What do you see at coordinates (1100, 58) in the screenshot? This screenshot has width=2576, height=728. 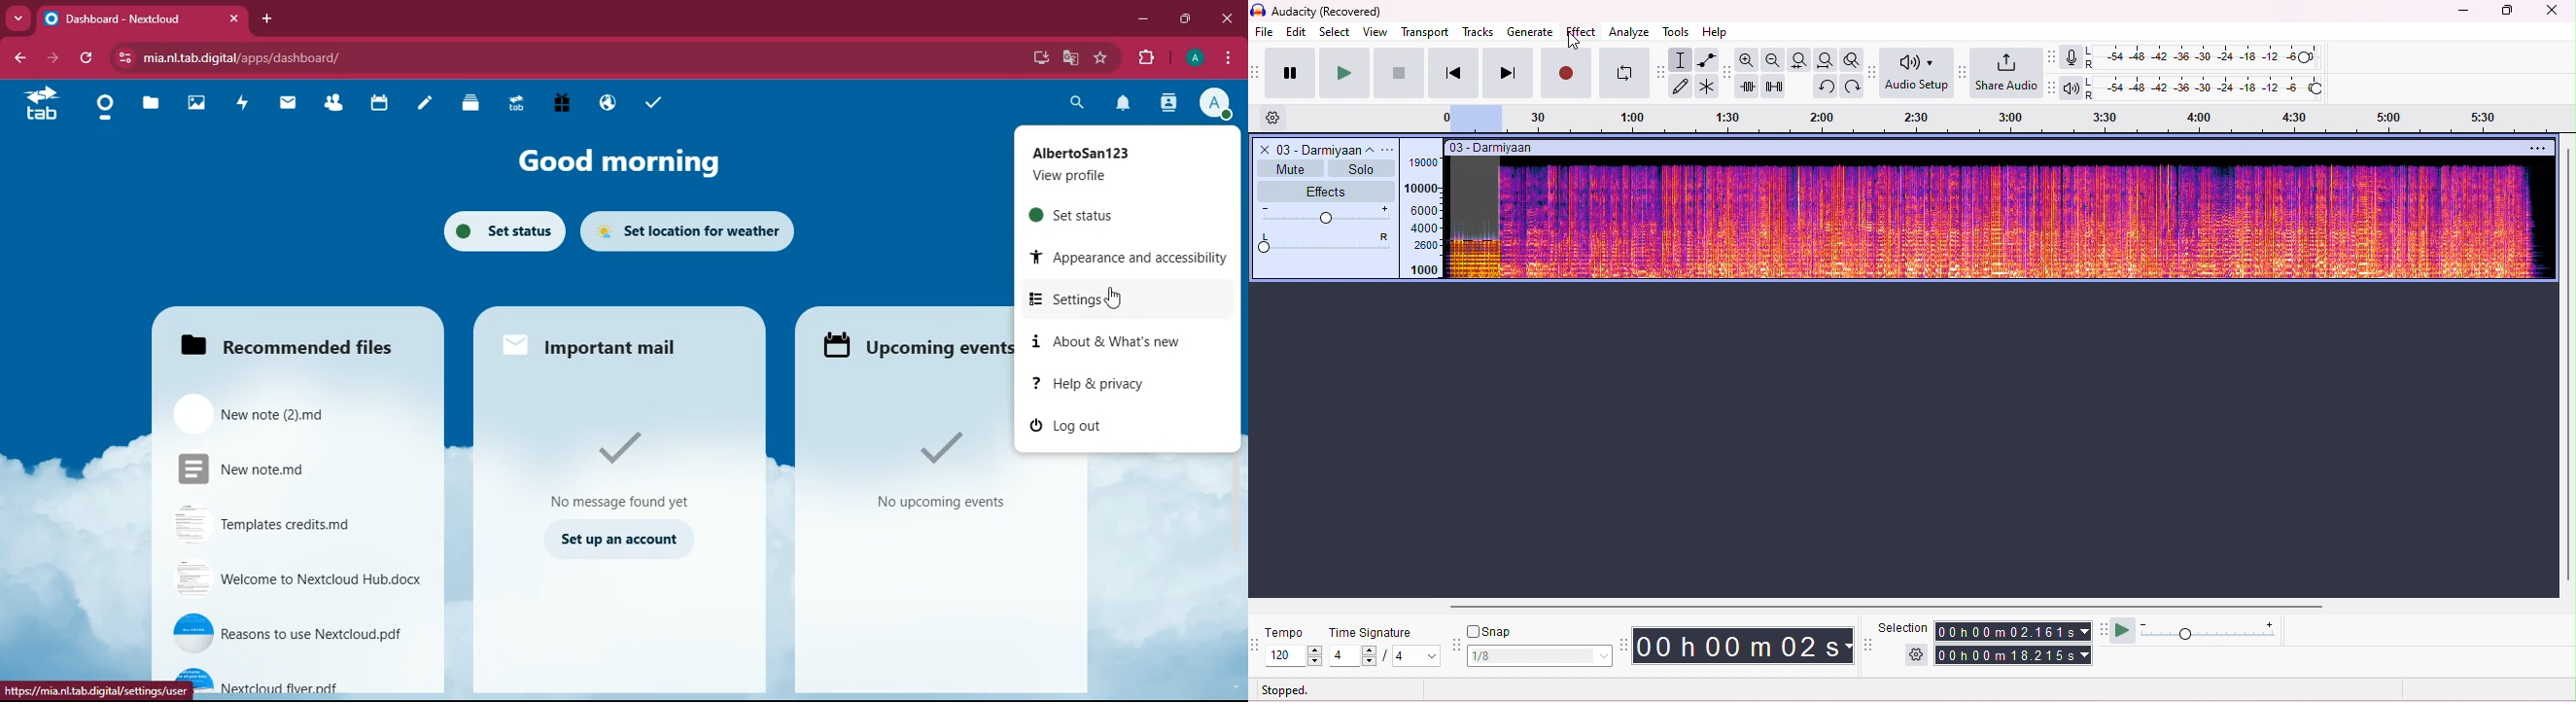 I see `favorite` at bounding box center [1100, 58].